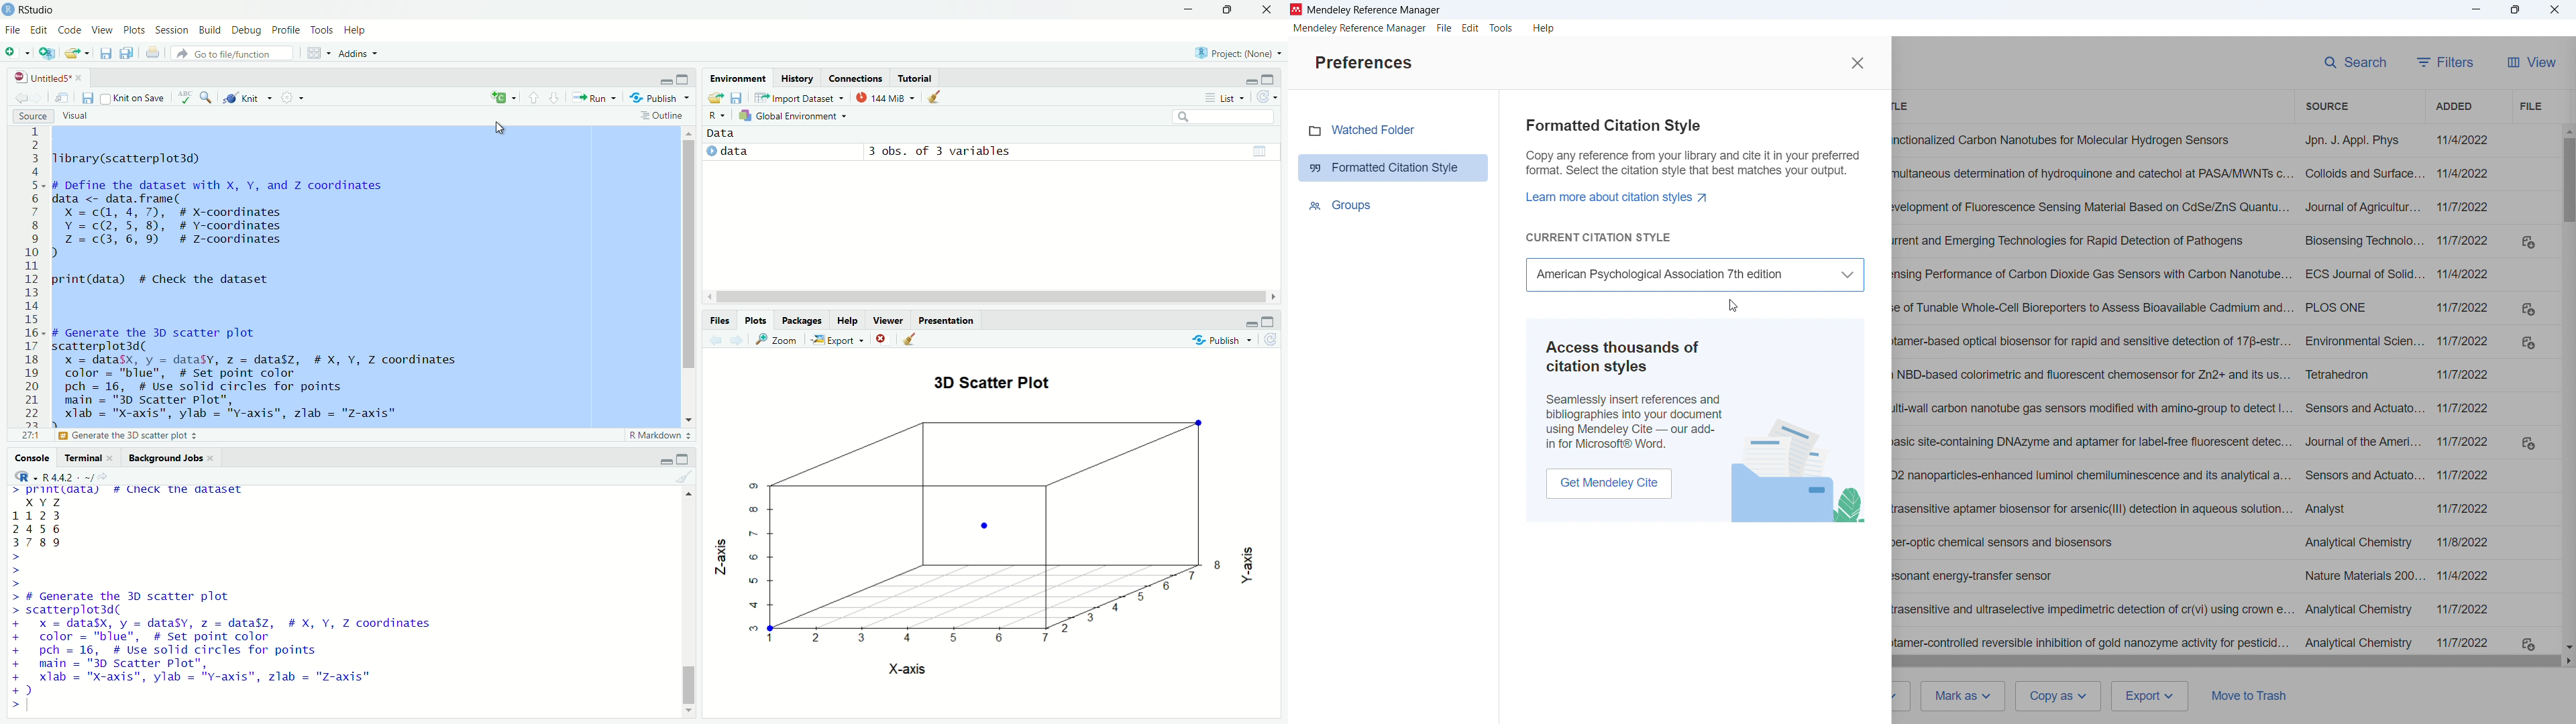  Describe the element at coordinates (112, 459) in the screenshot. I see `close` at that location.